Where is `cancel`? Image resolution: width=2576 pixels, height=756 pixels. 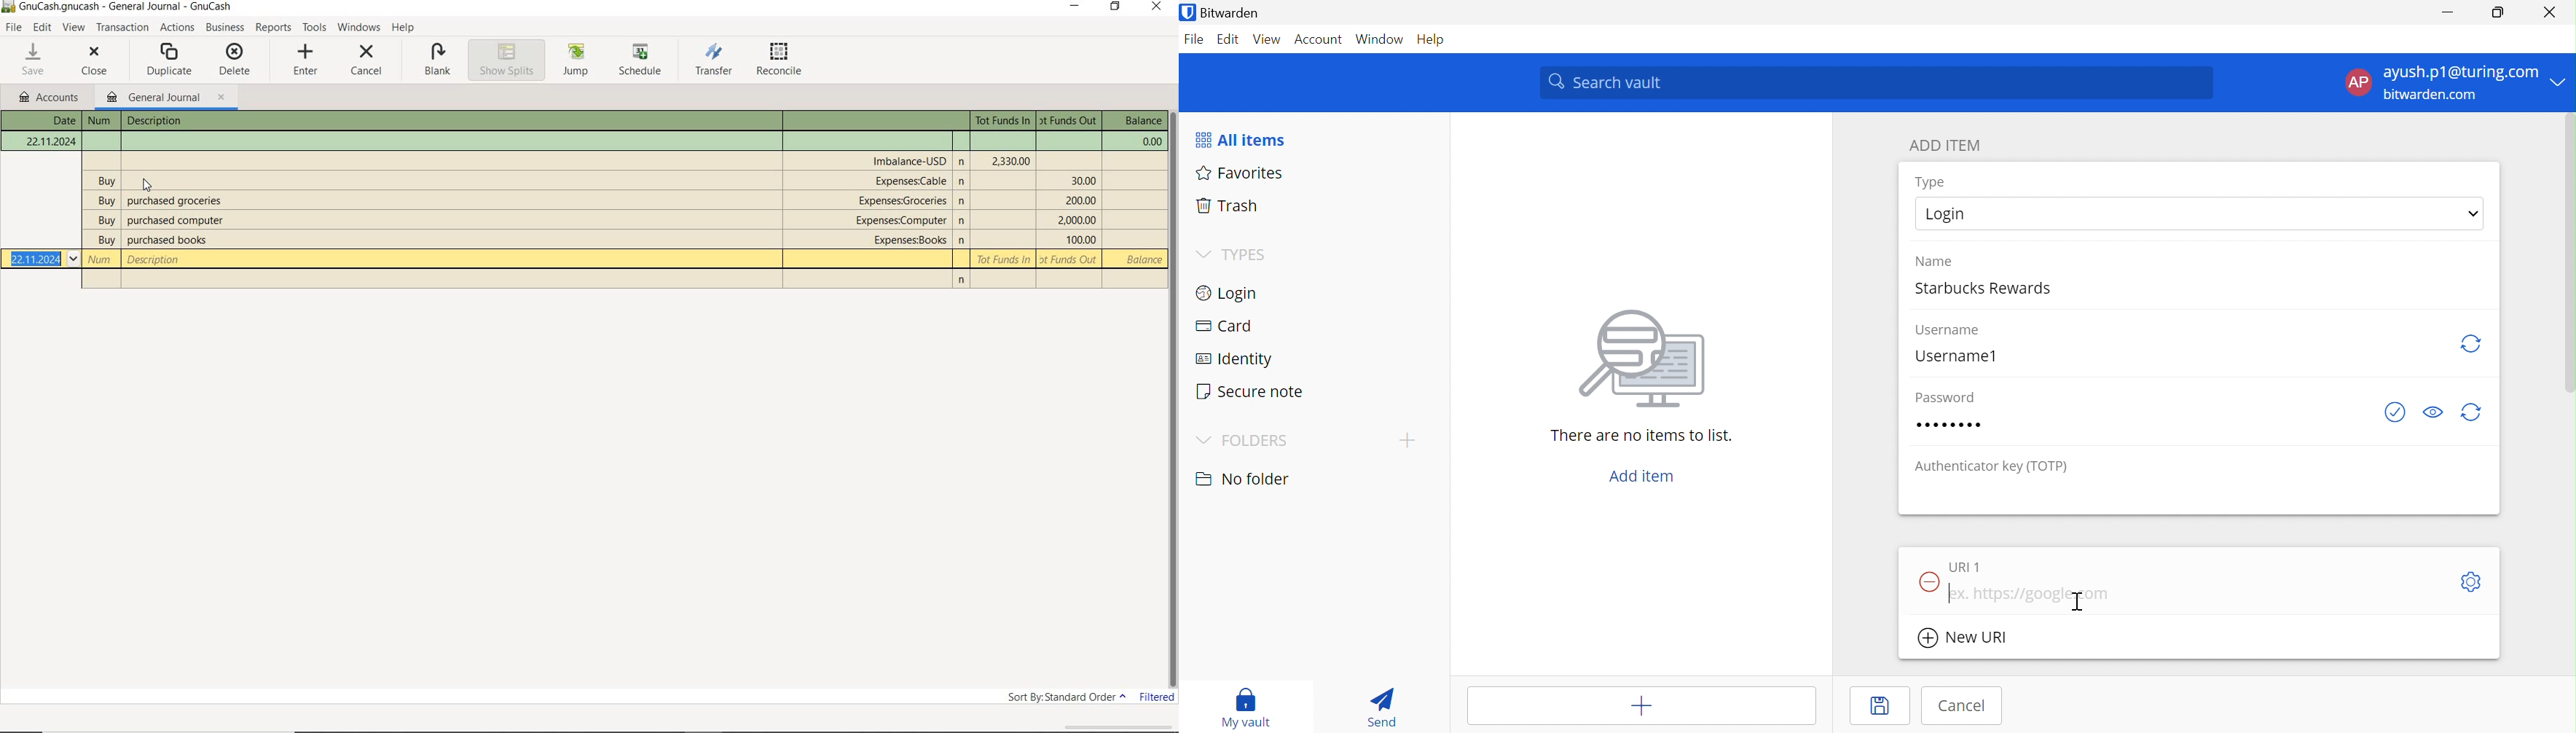
cancel is located at coordinates (366, 62).